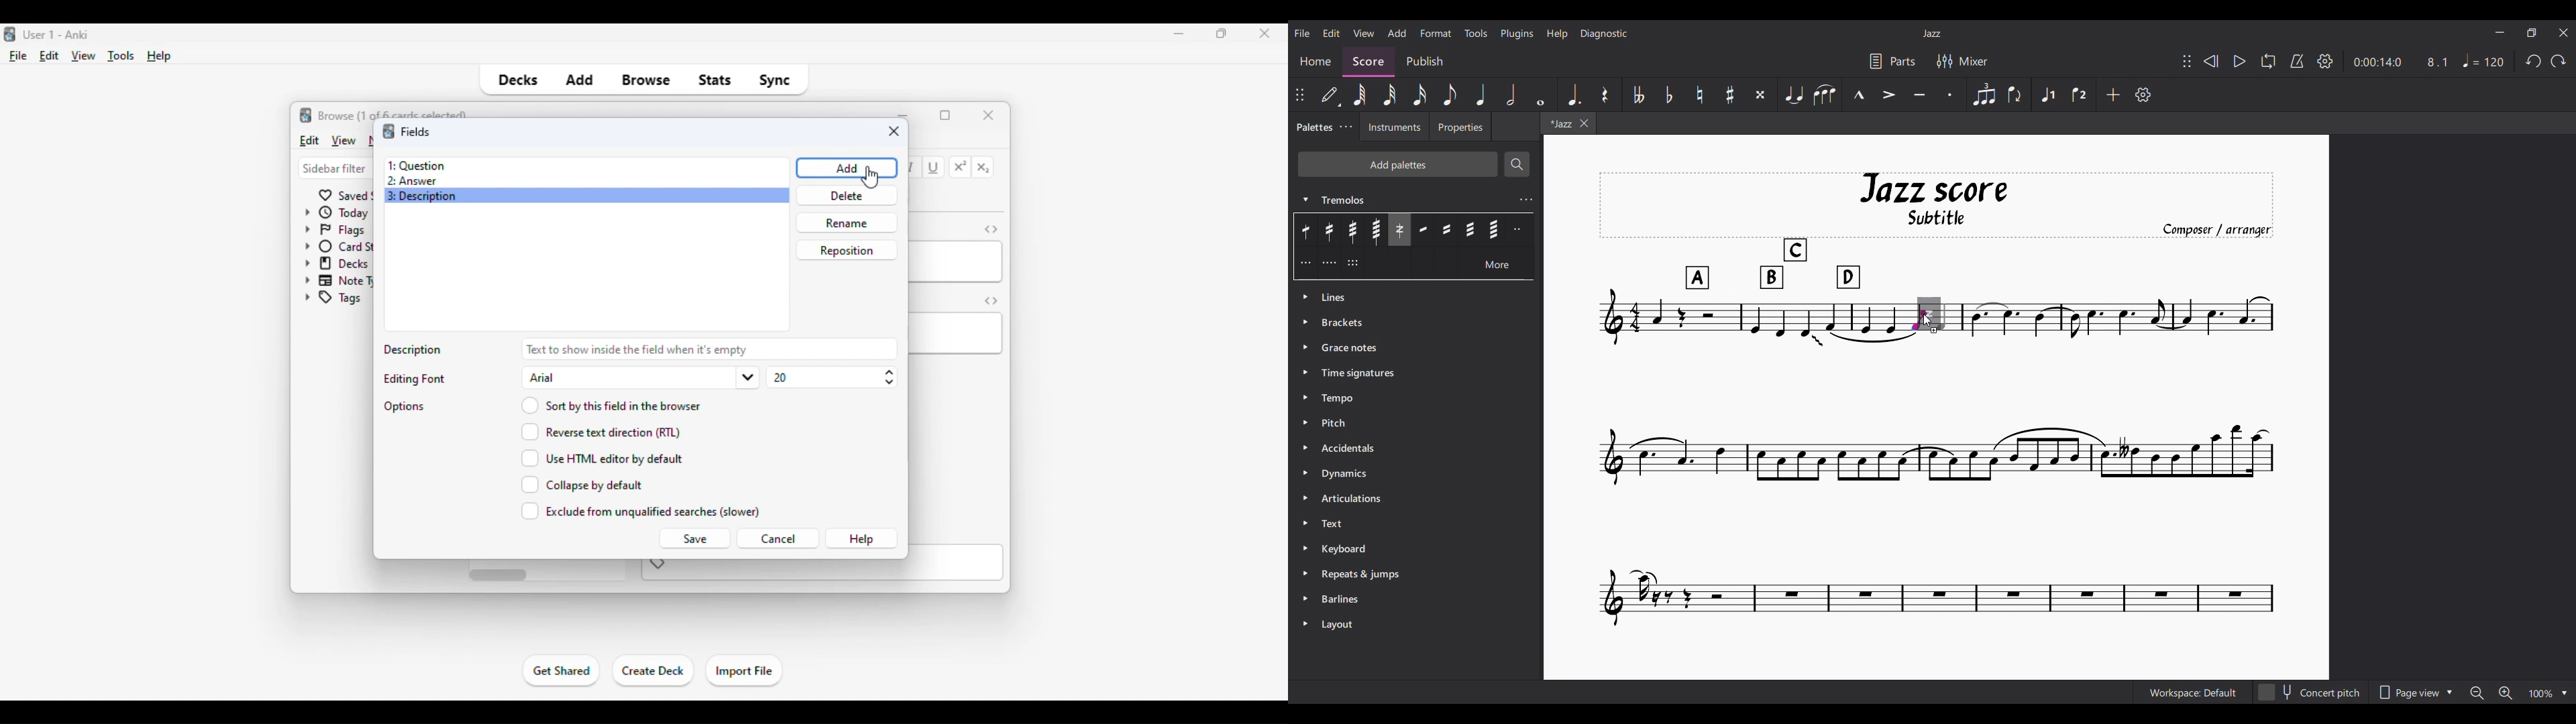  Describe the element at coordinates (1301, 34) in the screenshot. I see `File` at that location.